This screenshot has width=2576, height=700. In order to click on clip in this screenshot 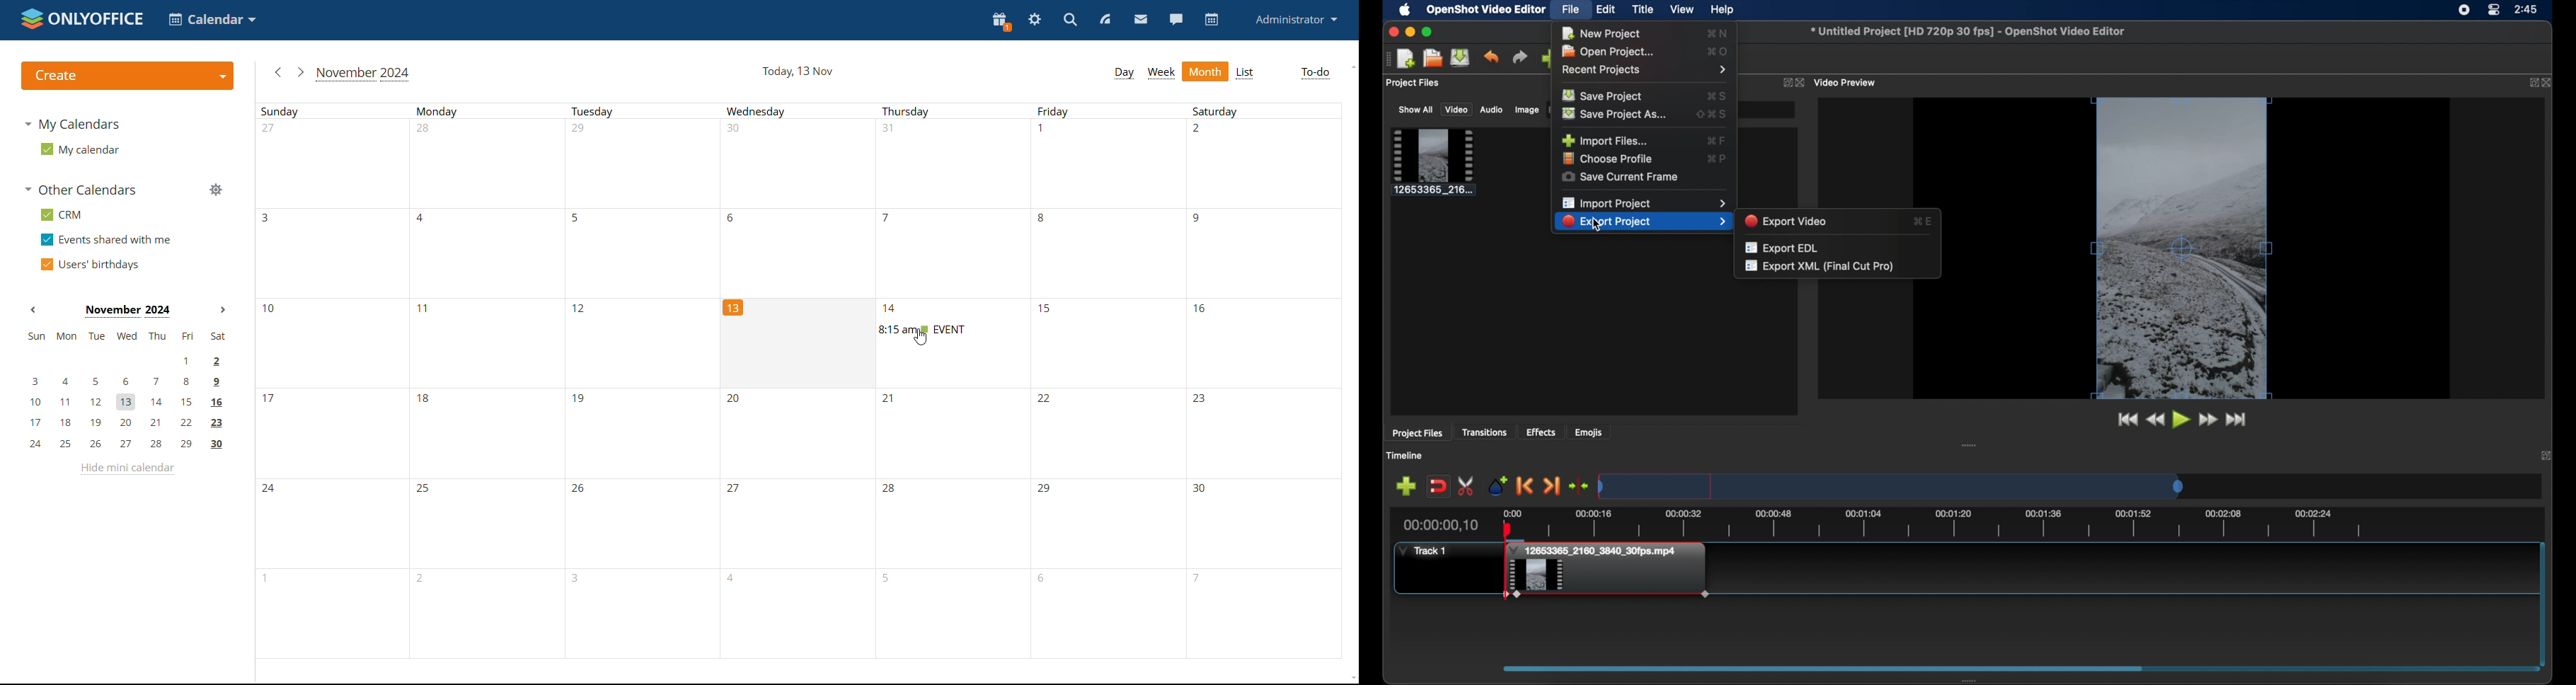, I will do `click(1434, 162)`.